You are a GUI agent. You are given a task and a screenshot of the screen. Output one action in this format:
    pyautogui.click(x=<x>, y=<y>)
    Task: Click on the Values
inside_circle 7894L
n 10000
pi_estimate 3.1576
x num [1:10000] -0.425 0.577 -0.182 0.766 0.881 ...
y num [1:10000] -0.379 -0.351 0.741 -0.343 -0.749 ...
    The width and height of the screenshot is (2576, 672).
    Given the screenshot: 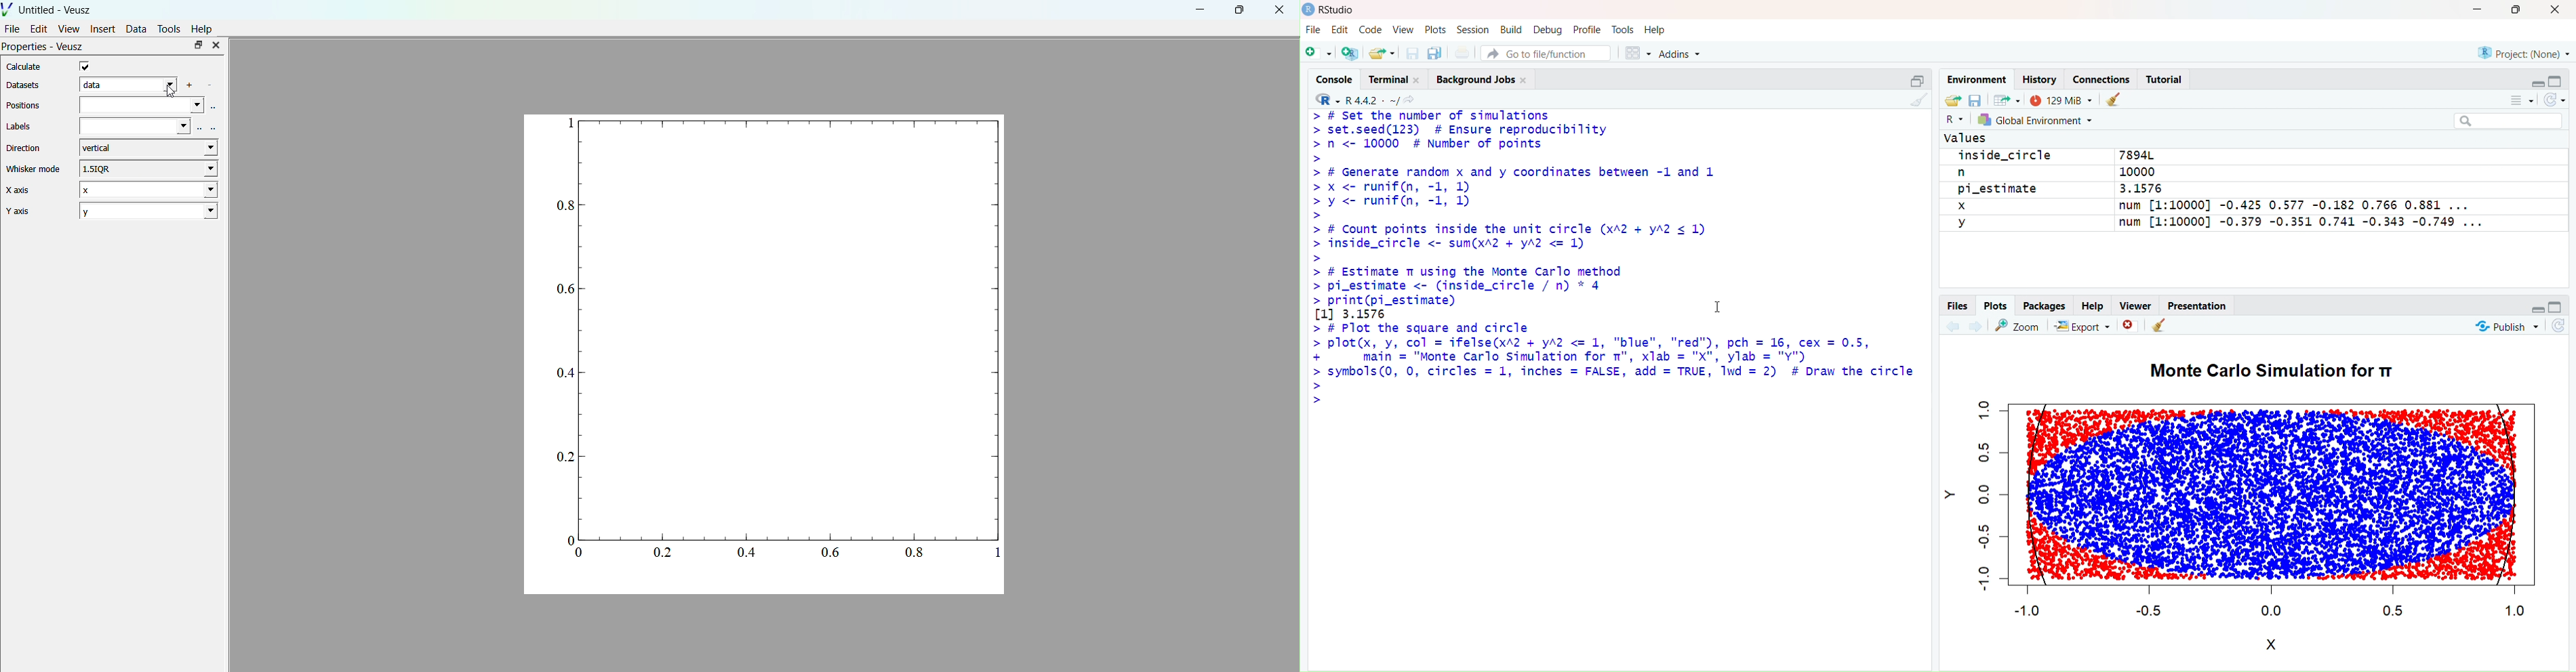 What is the action you would take?
    pyautogui.click(x=2218, y=187)
    